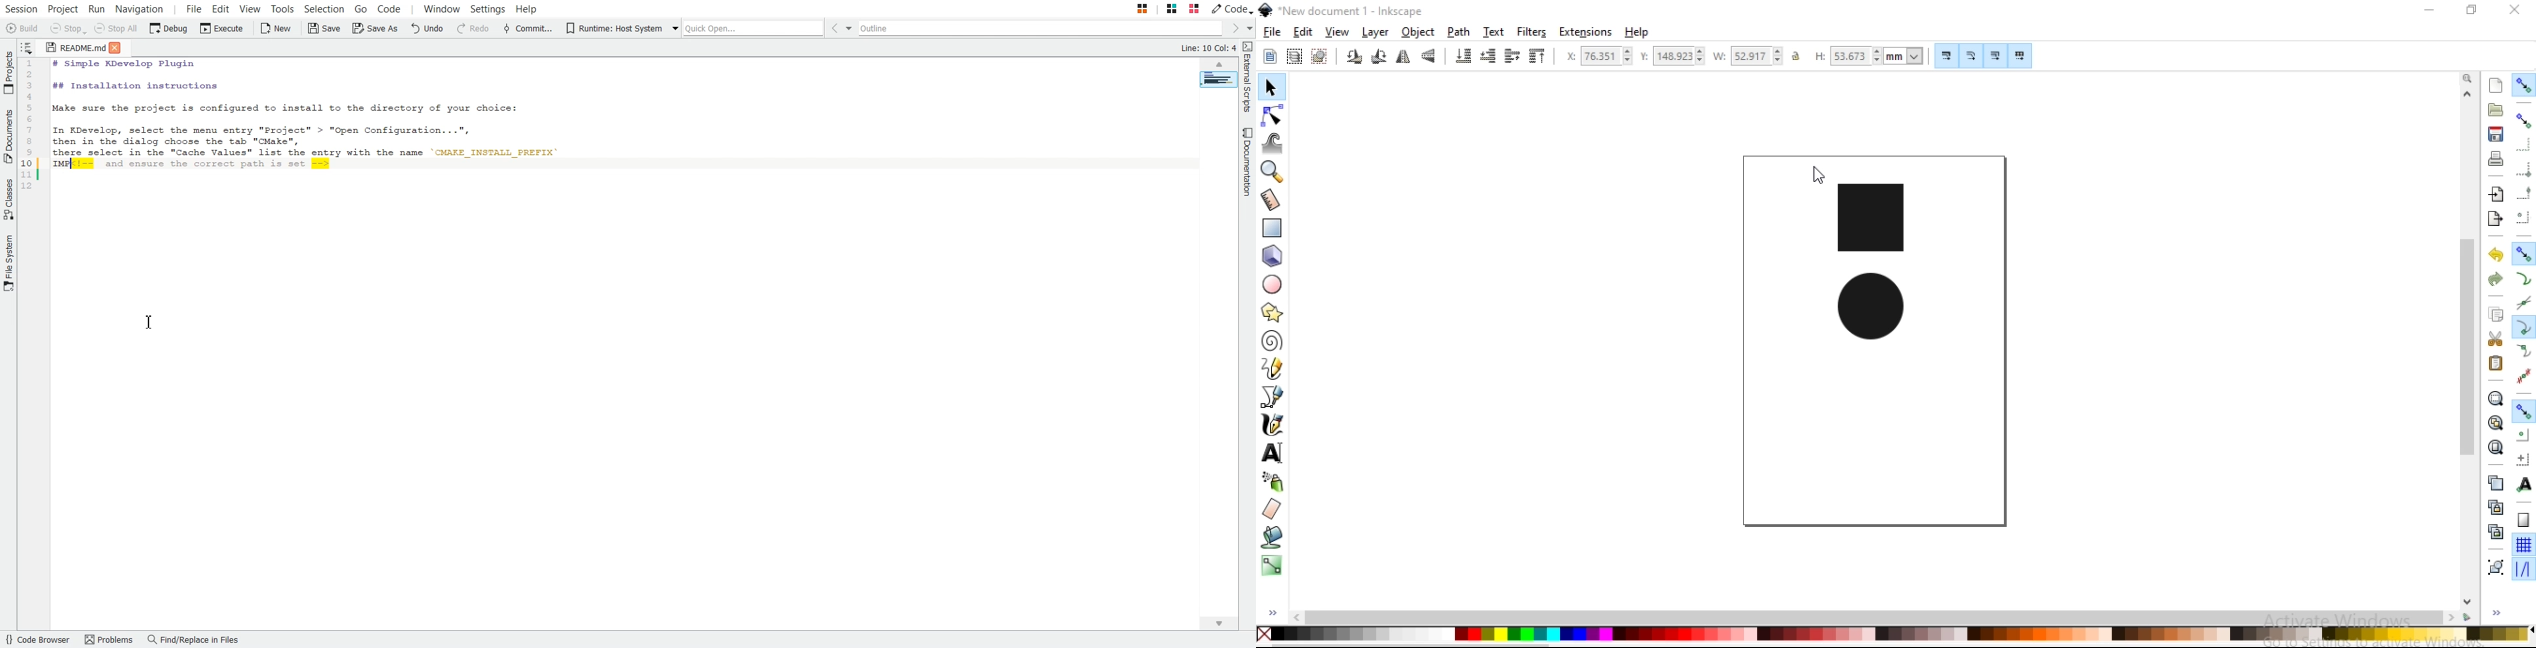 This screenshot has height=672, width=2548. What do you see at coordinates (1495, 31) in the screenshot?
I see `text` at bounding box center [1495, 31].